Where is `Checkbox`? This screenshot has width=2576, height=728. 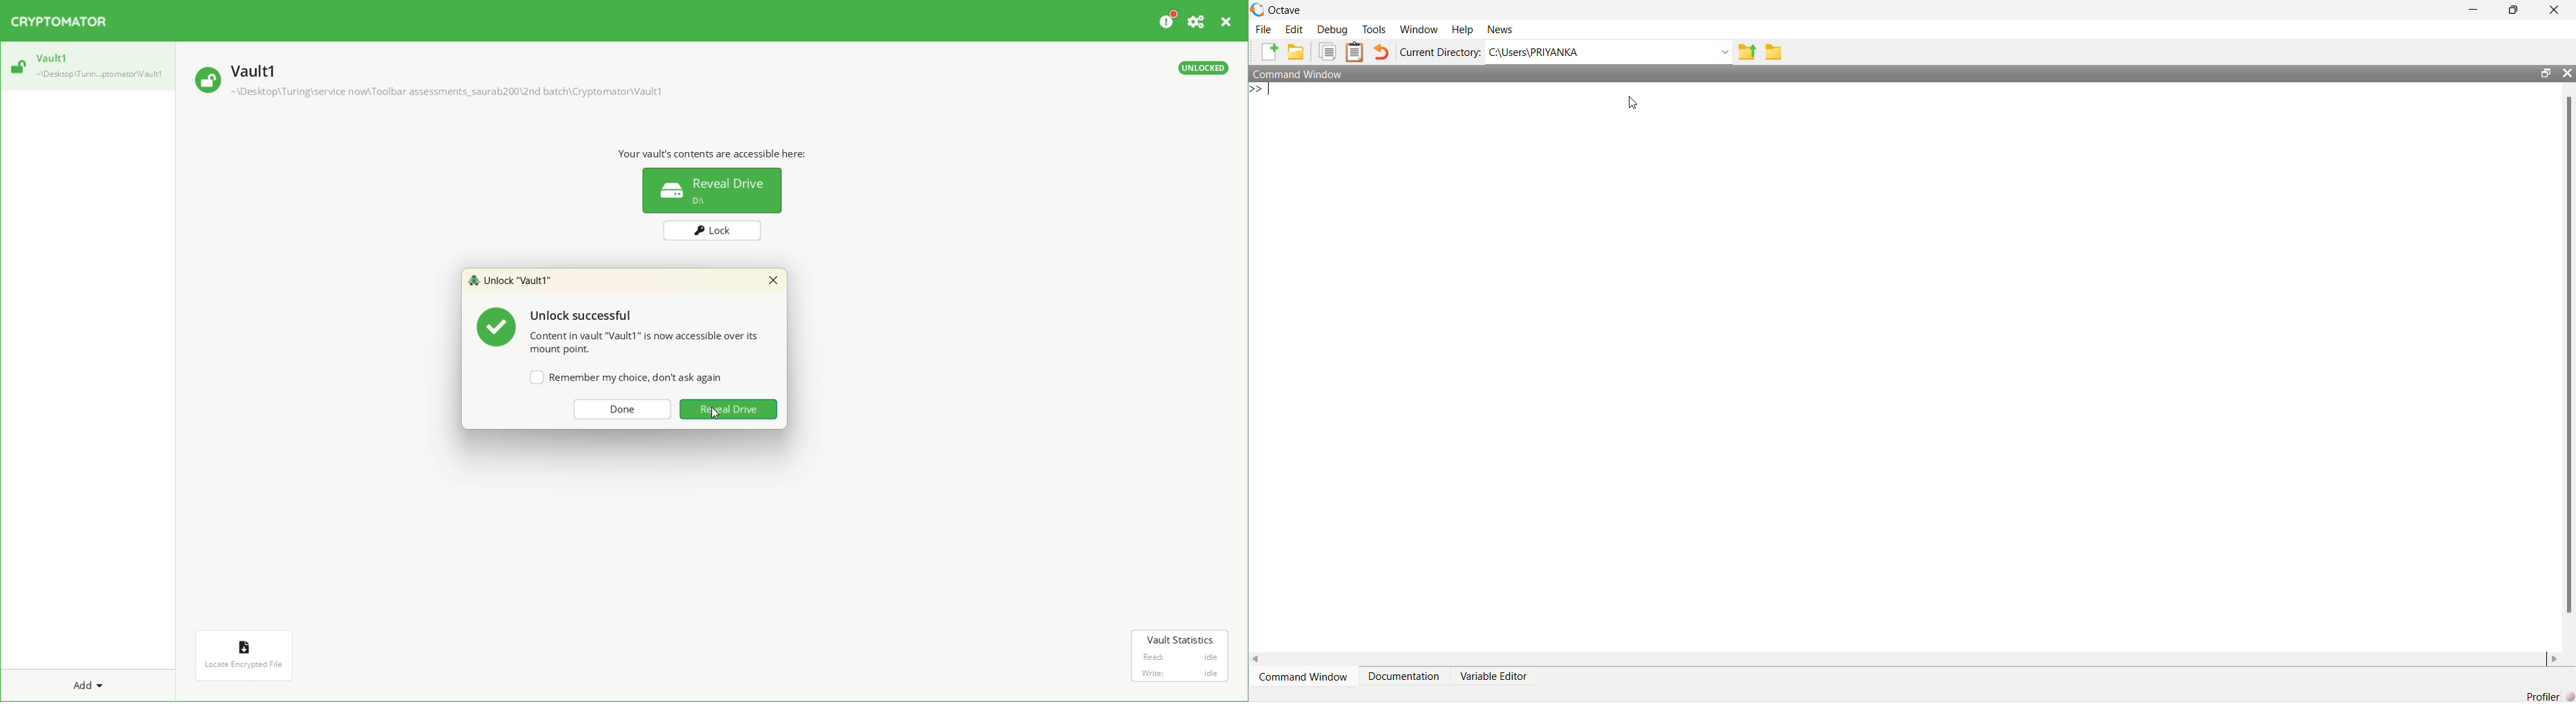 Checkbox is located at coordinates (622, 378).